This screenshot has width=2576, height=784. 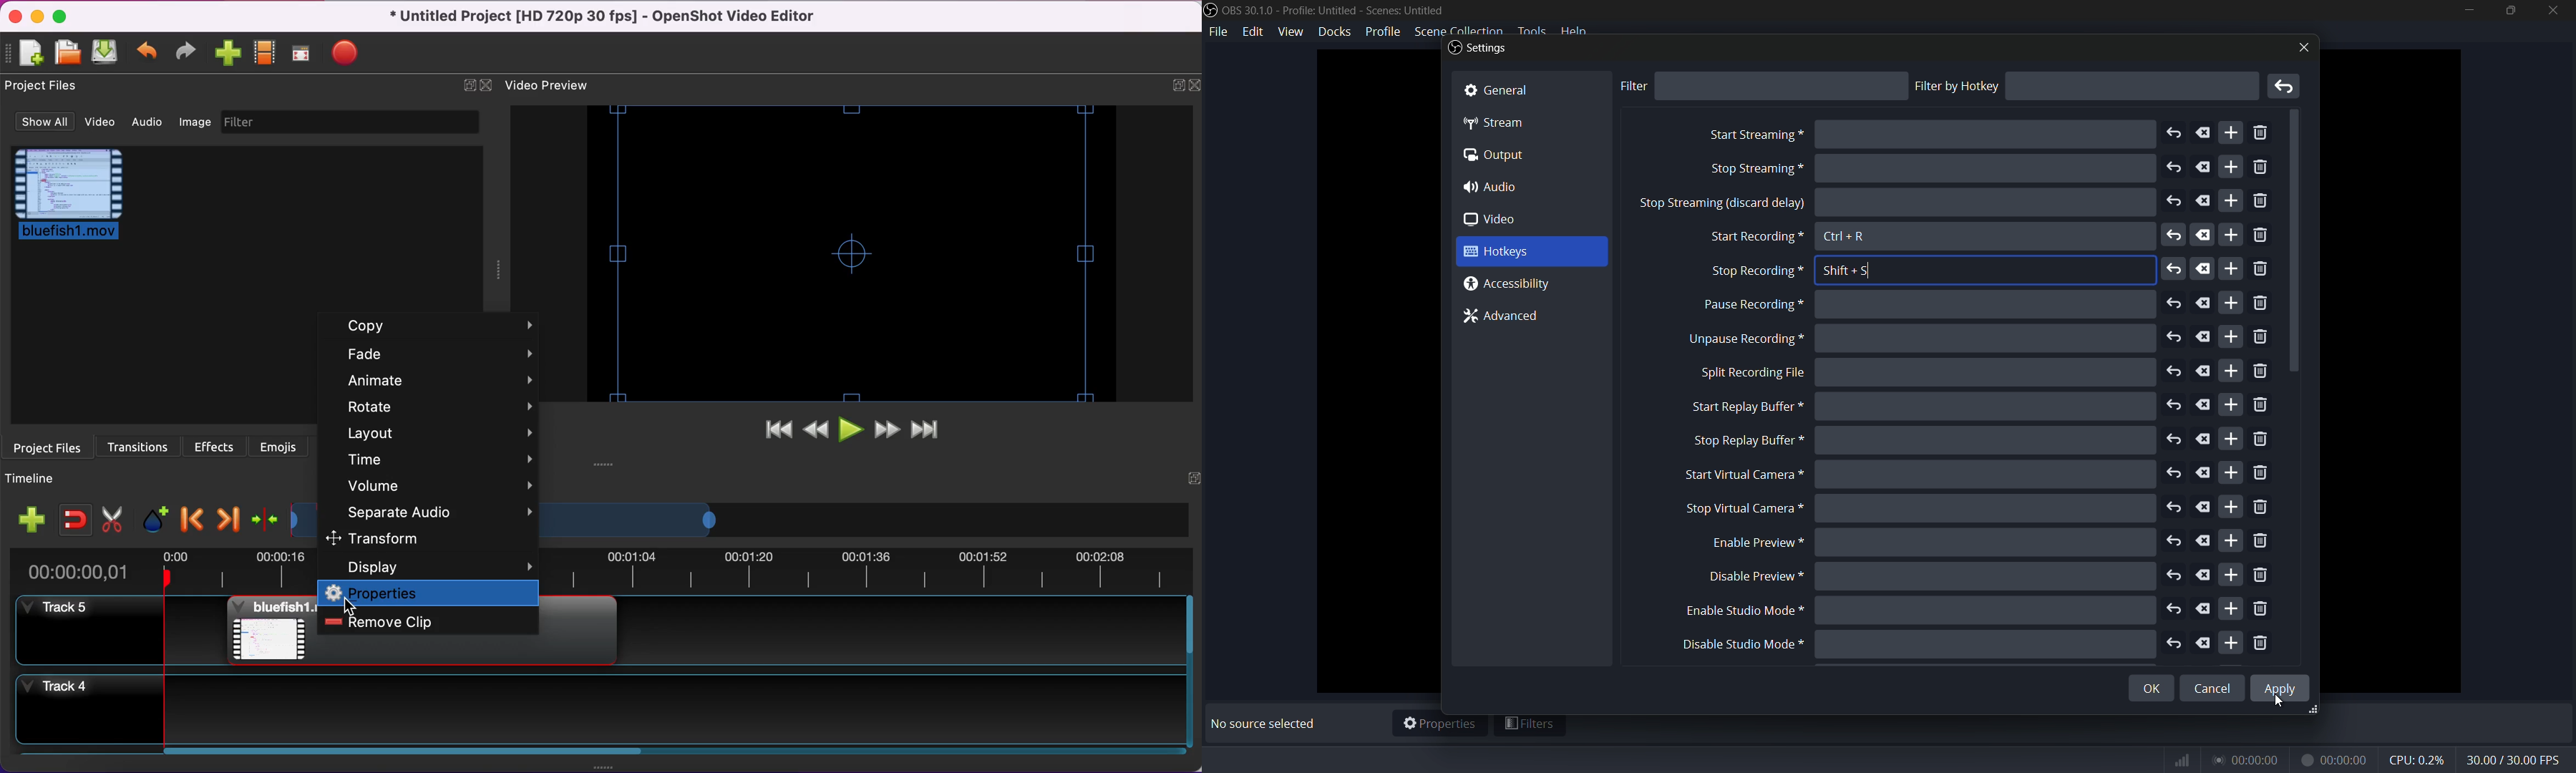 What do you see at coordinates (2205, 440) in the screenshot?
I see `delete` at bounding box center [2205, 440].